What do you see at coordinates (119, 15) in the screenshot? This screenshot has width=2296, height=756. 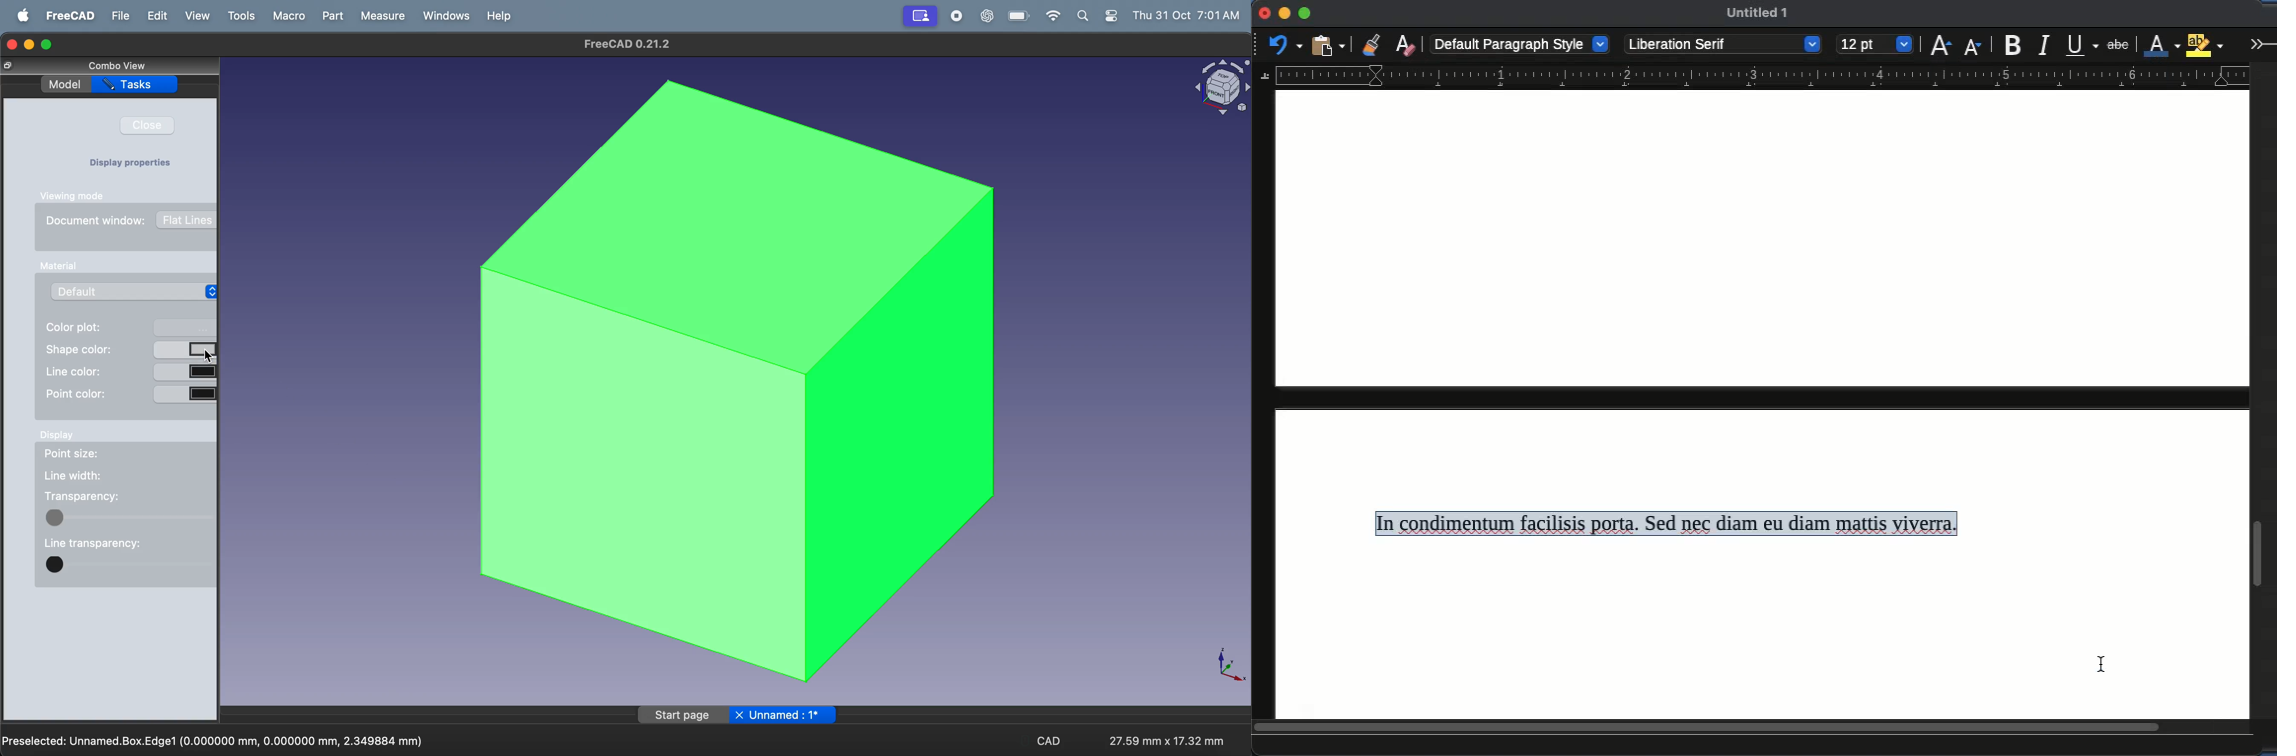 I see `file` at bounding box center [119, 15].